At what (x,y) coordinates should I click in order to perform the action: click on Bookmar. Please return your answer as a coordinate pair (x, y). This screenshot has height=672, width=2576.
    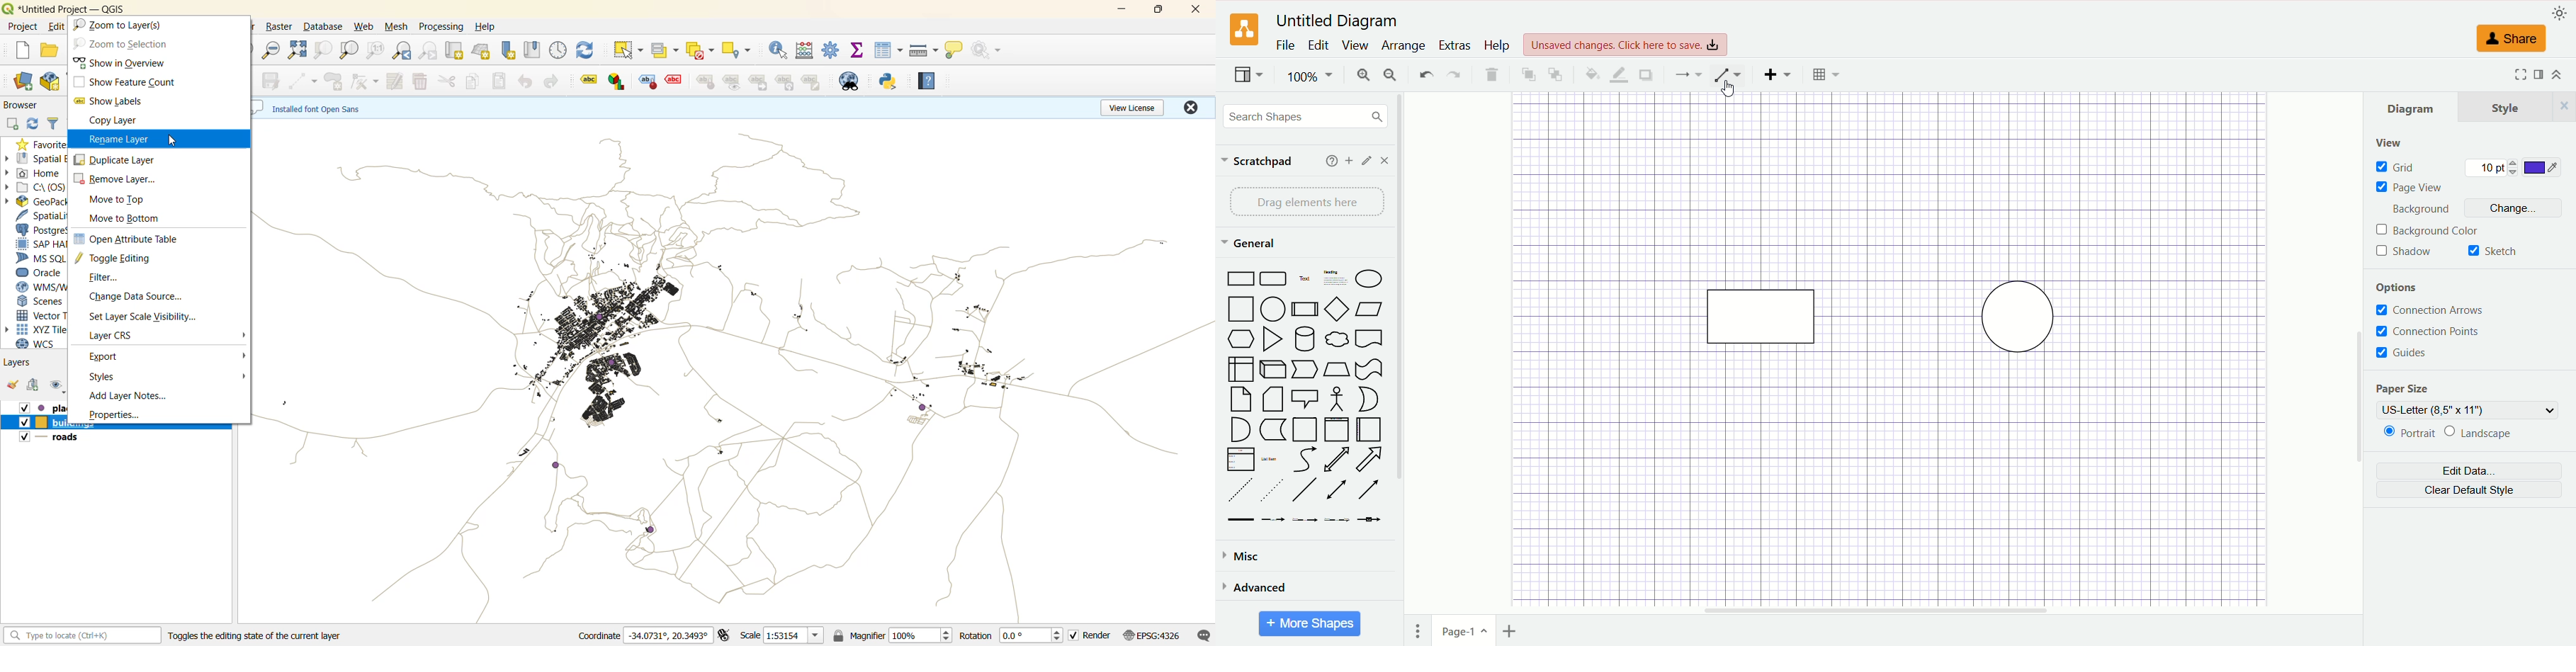
    Looking at the image, I should click on (1370, 341).